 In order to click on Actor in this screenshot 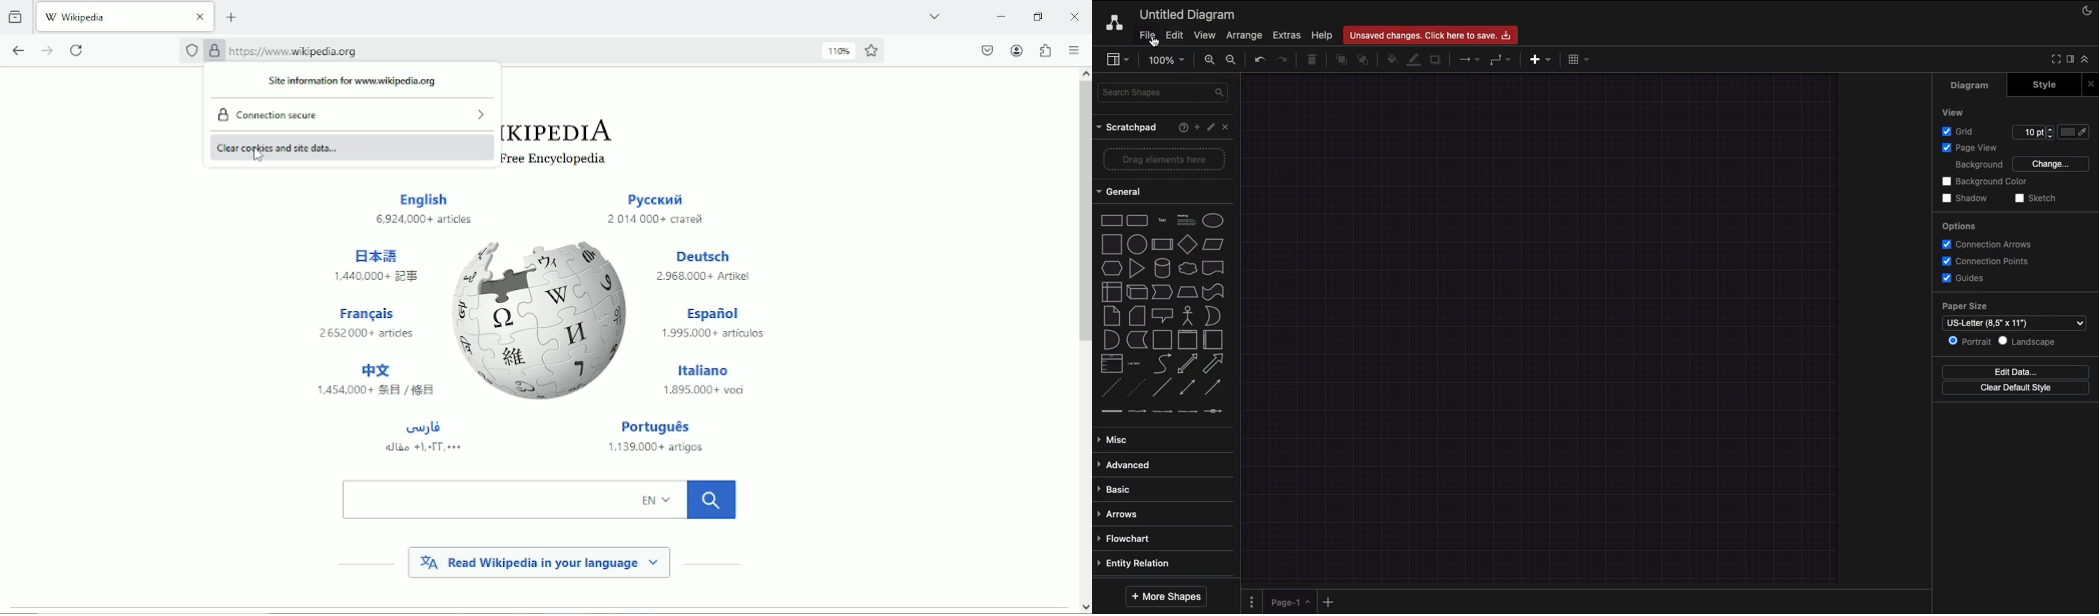, I will do `click(1188, 314)`.